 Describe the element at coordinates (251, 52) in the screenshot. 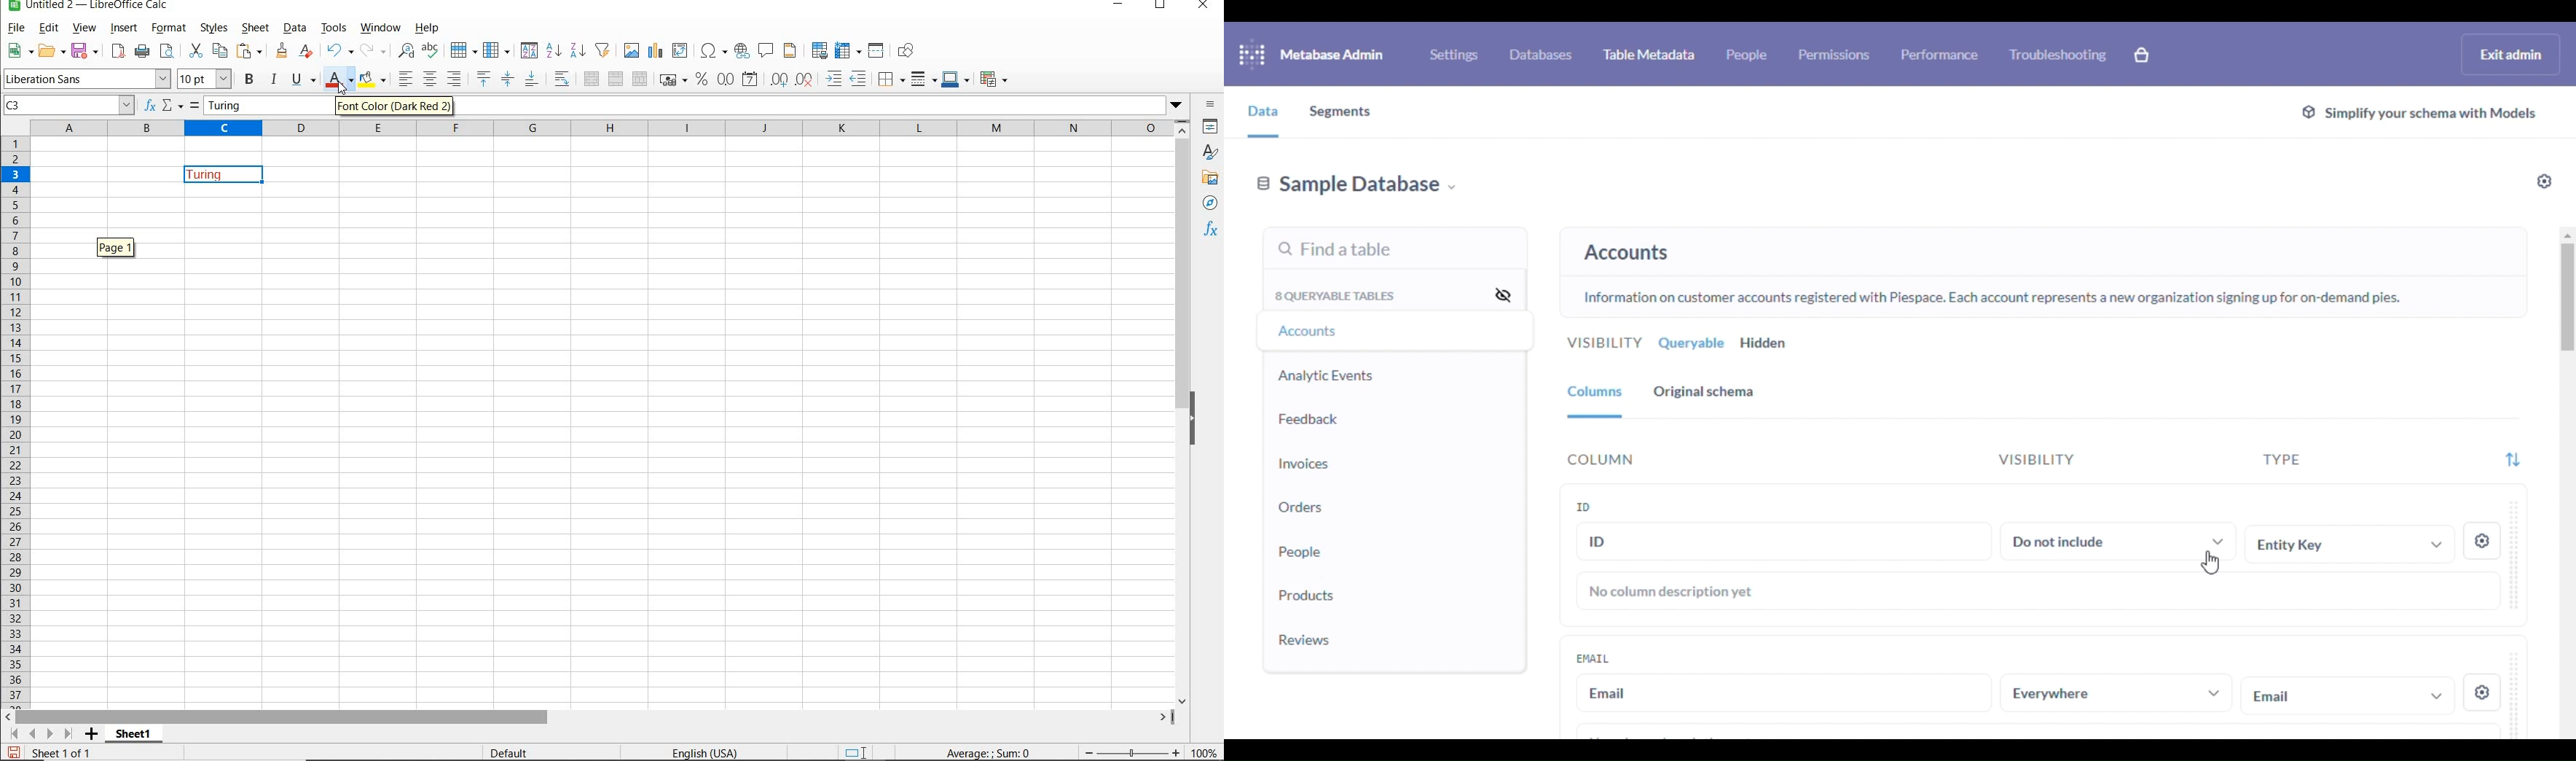

I see `PASTE` at that location.